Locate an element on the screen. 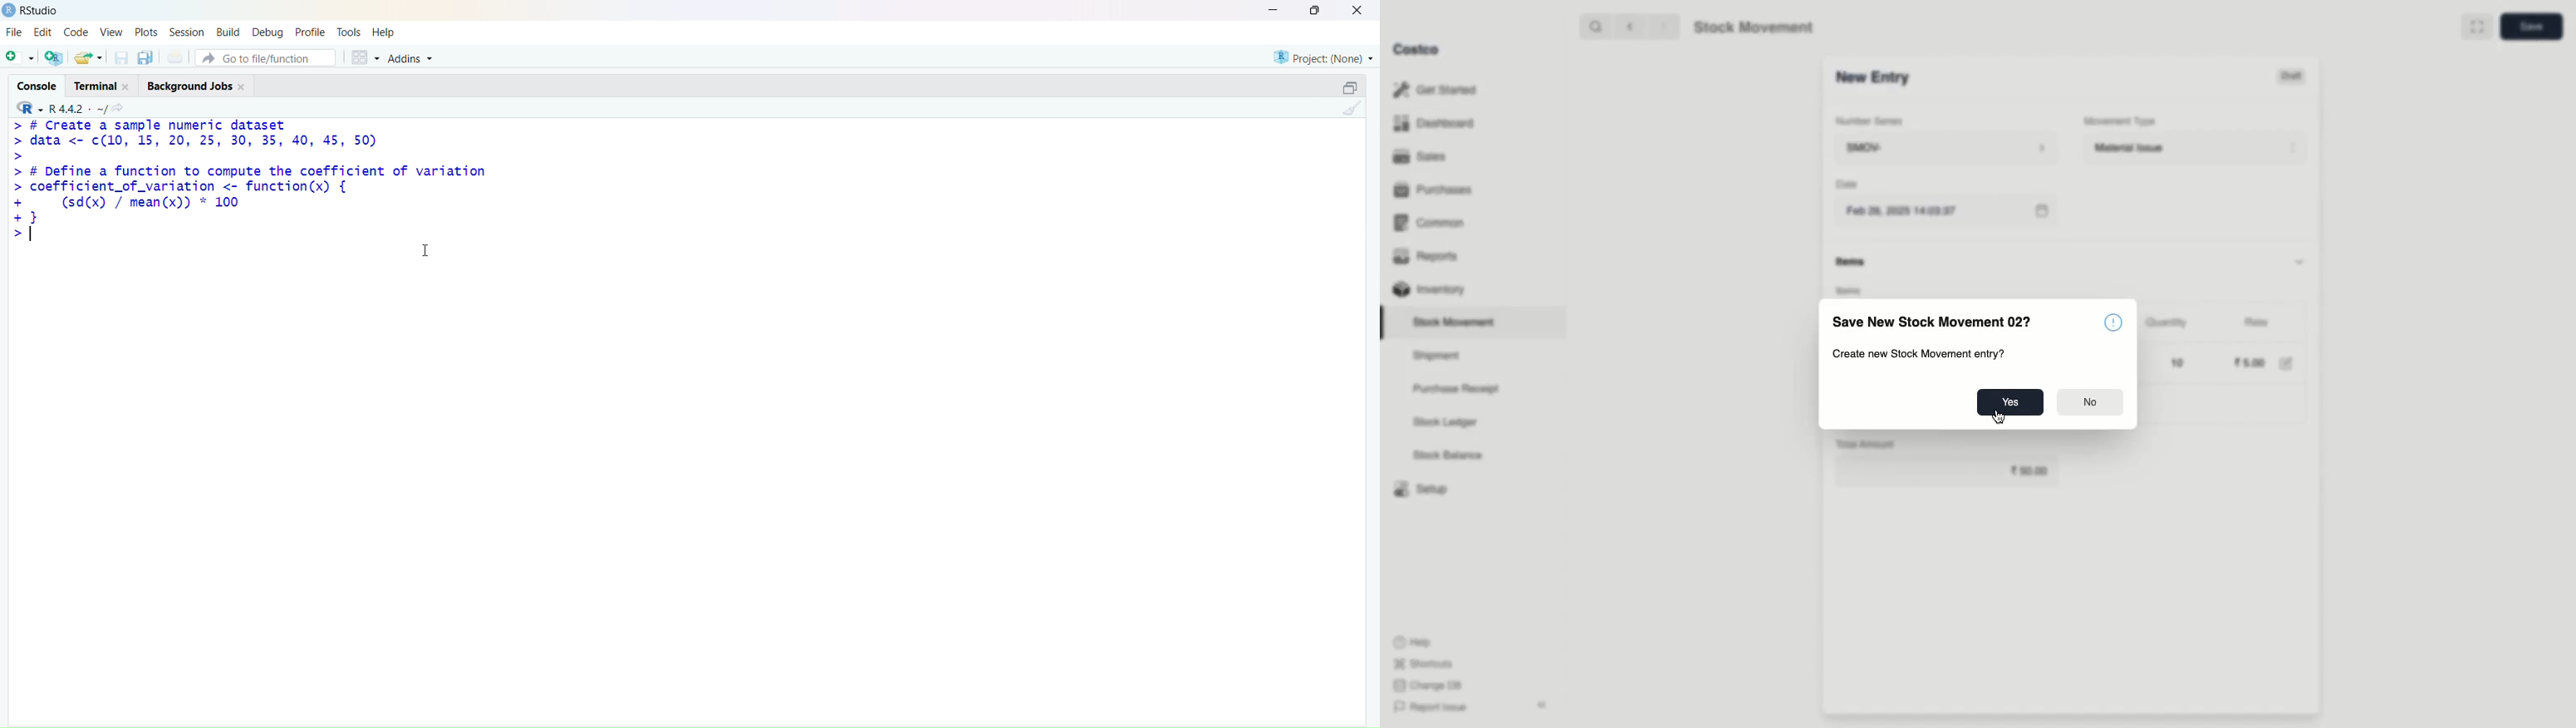 The width and height of the screenshot is (2576, 728). search is located at coordinates (1597, 27).